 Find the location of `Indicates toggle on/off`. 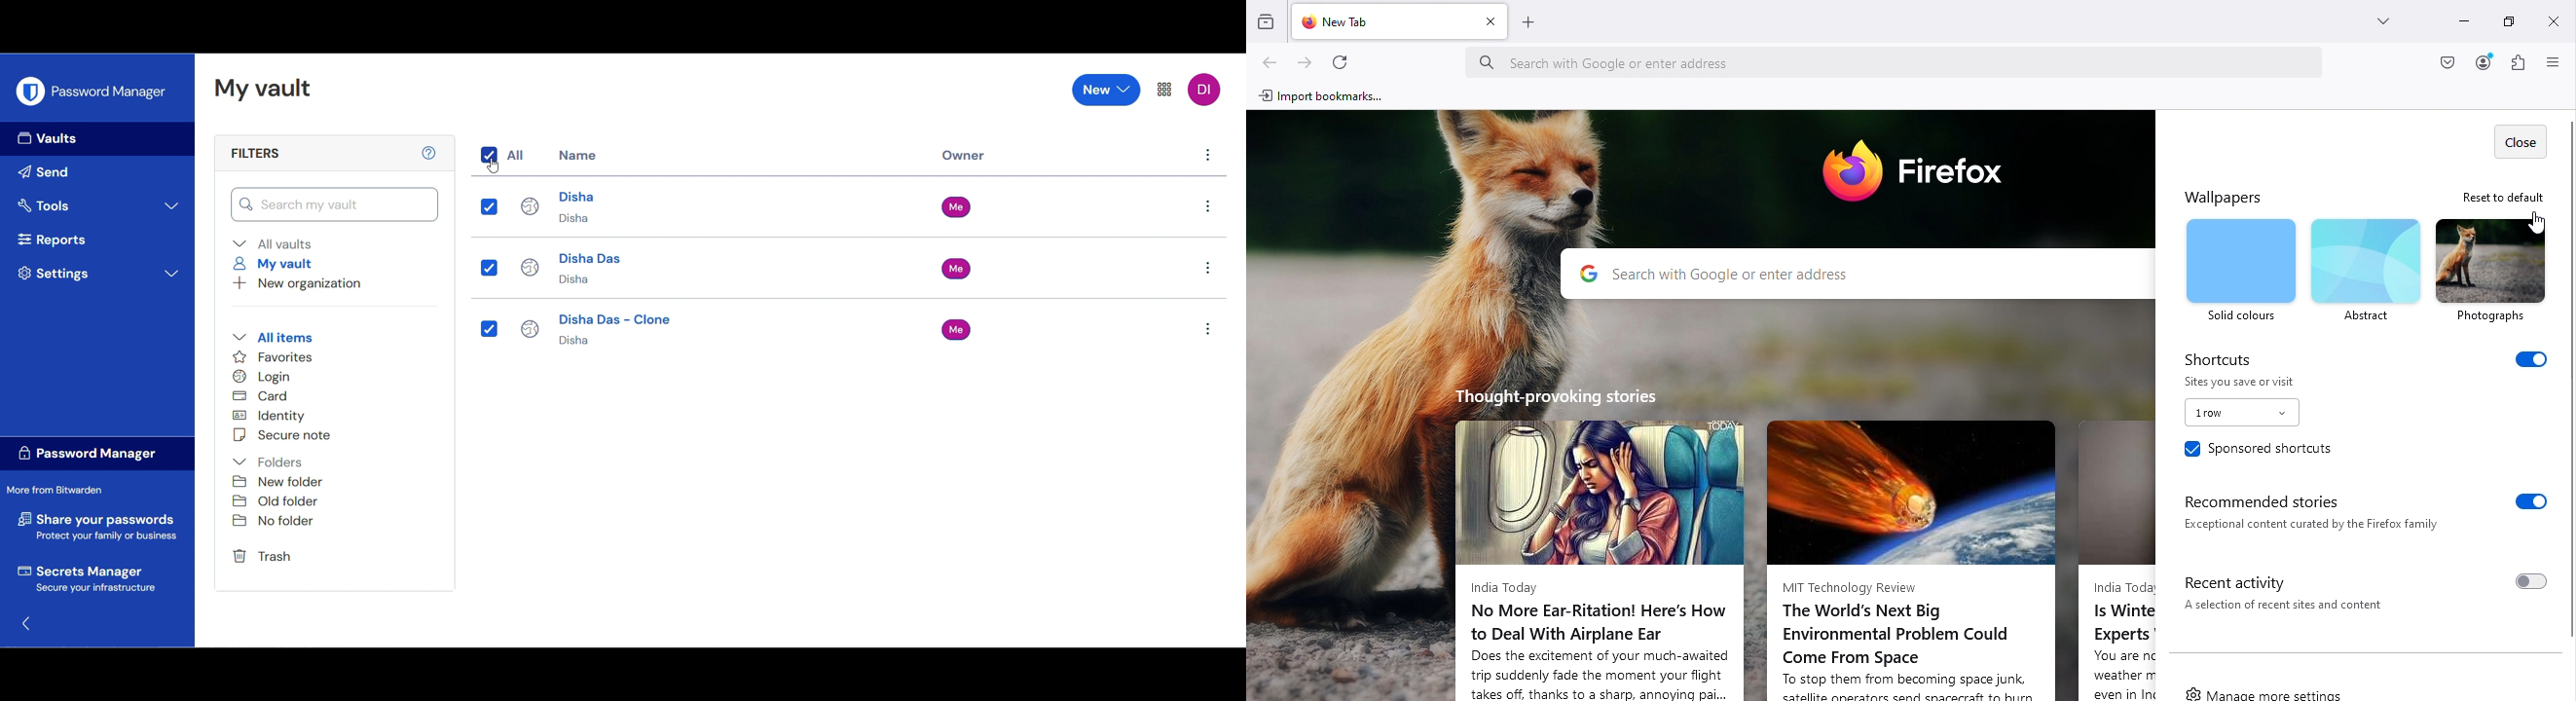

Indicates toggle on/off is located at coordinates (490, 206).